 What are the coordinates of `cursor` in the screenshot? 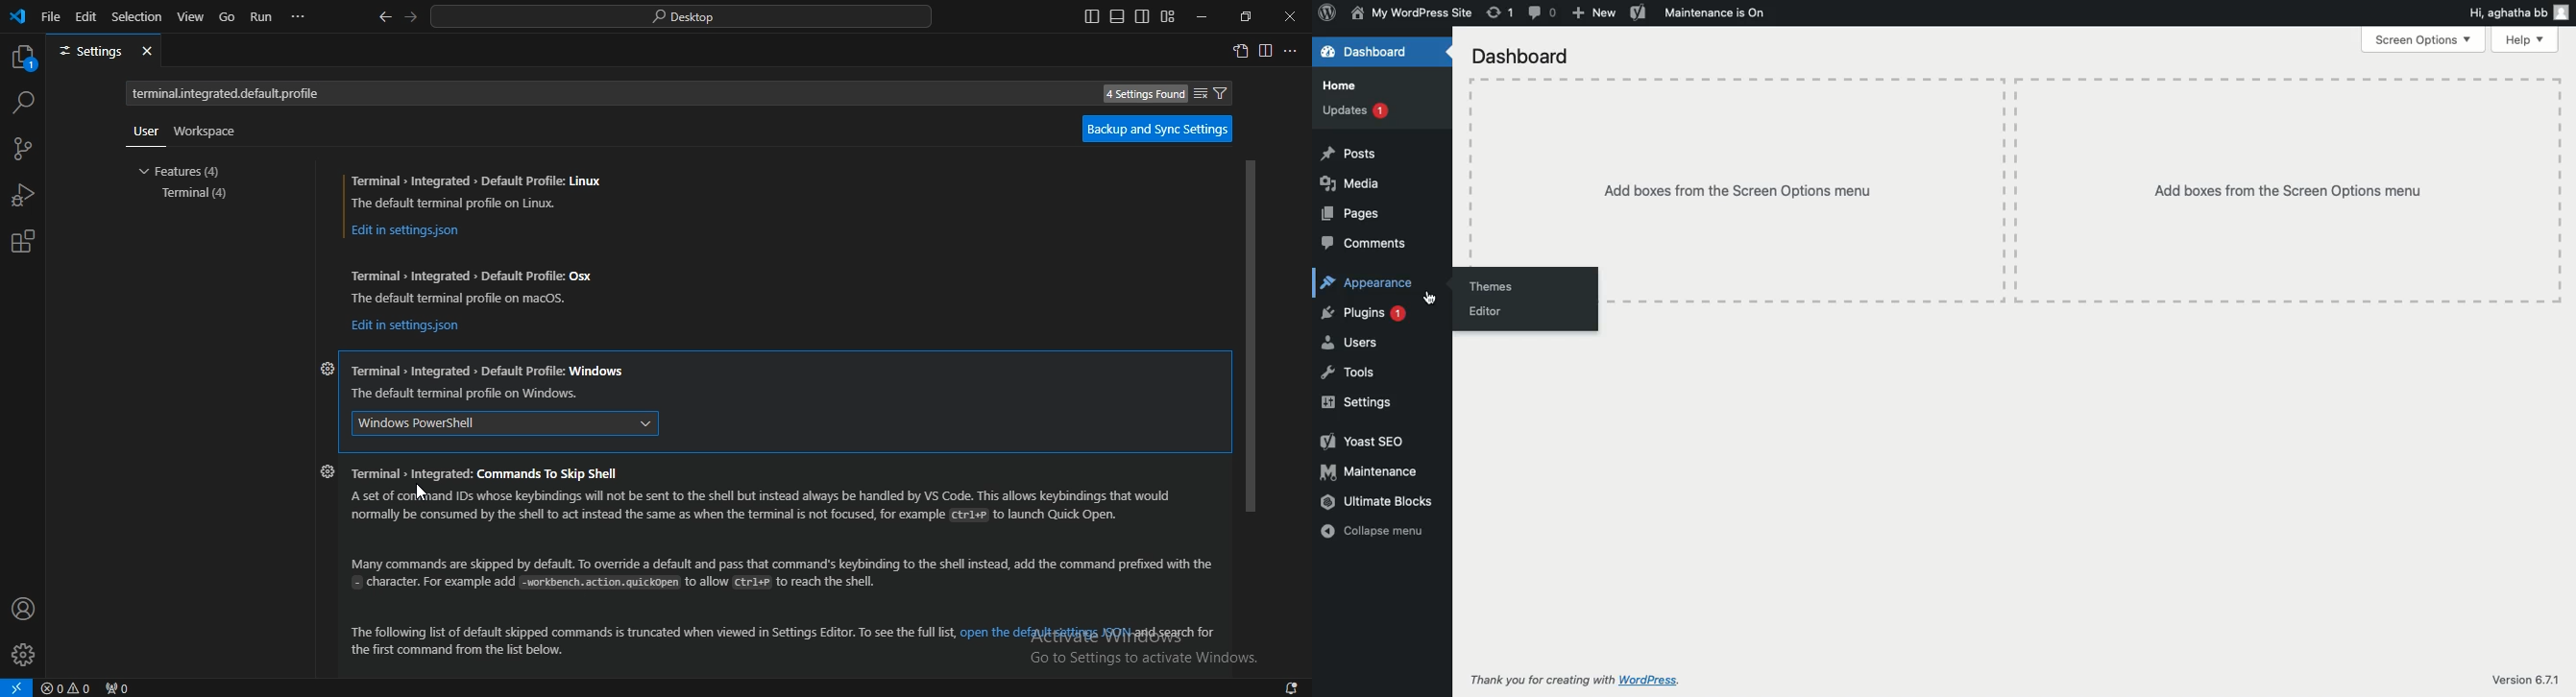 It's located at (1432, 300).